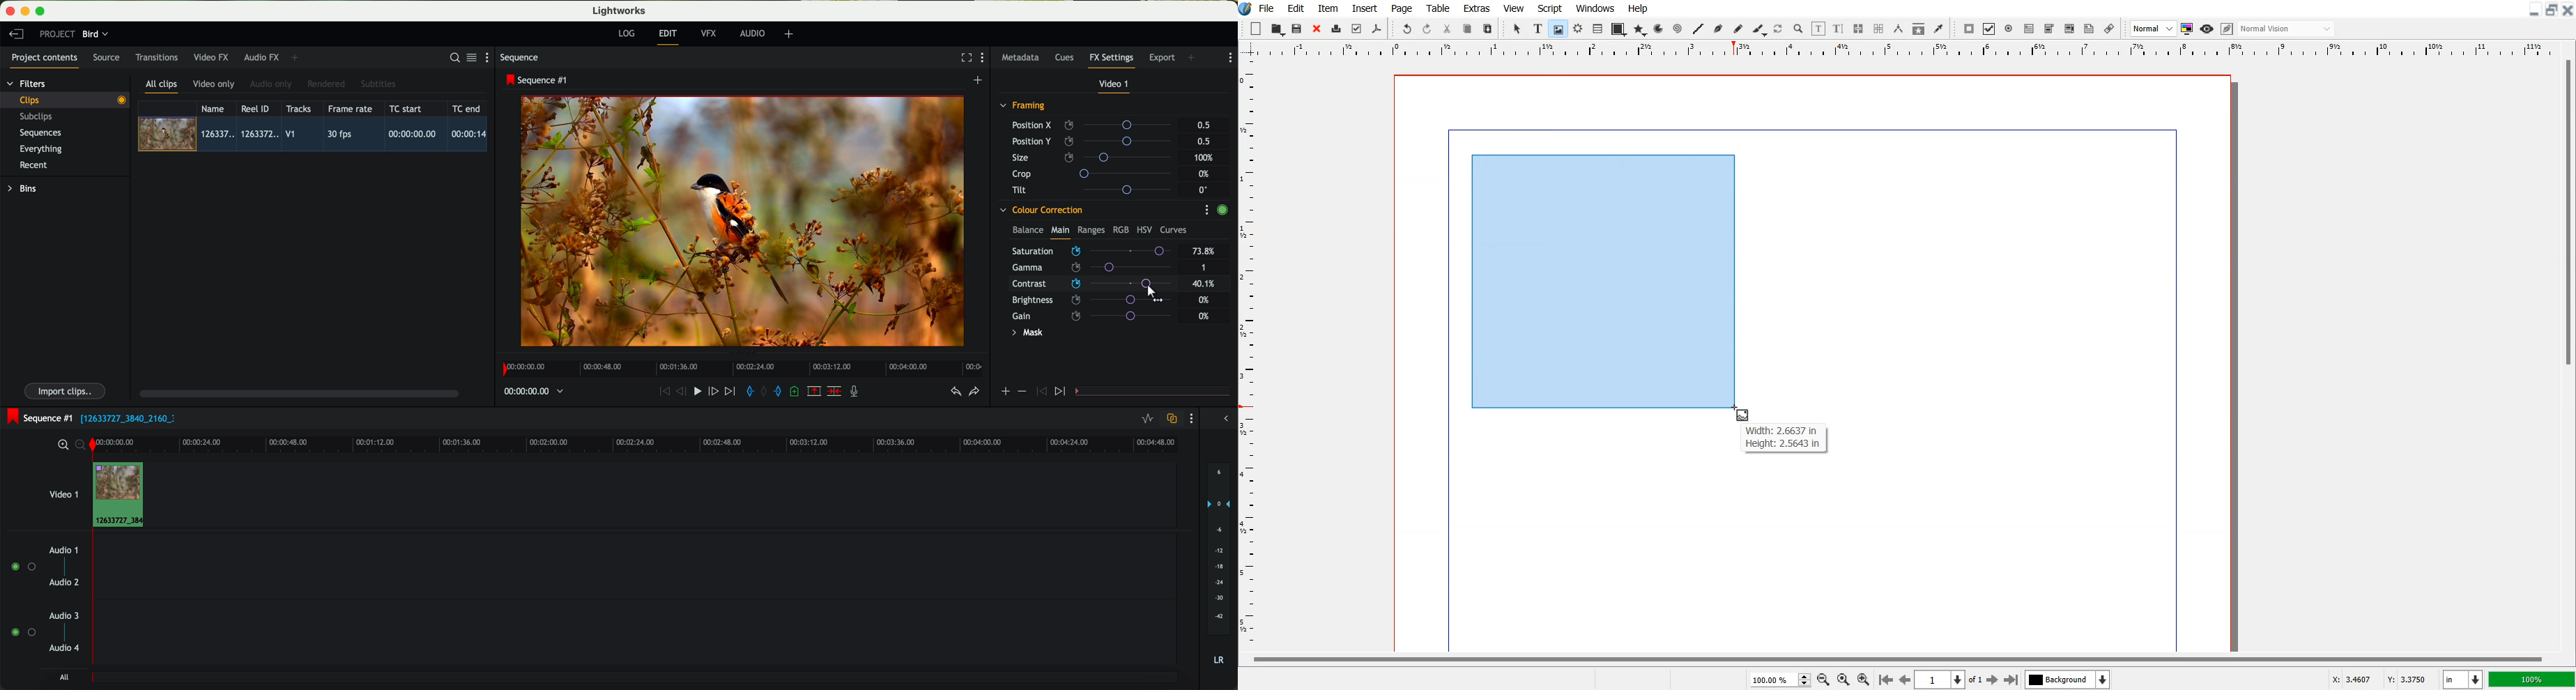 This screenshot has height=700, width=2576. What do you see at coordinates (2009, 29) in the screenshot?
I see `PDF Radio Button` at bounding box center [2009, 29].